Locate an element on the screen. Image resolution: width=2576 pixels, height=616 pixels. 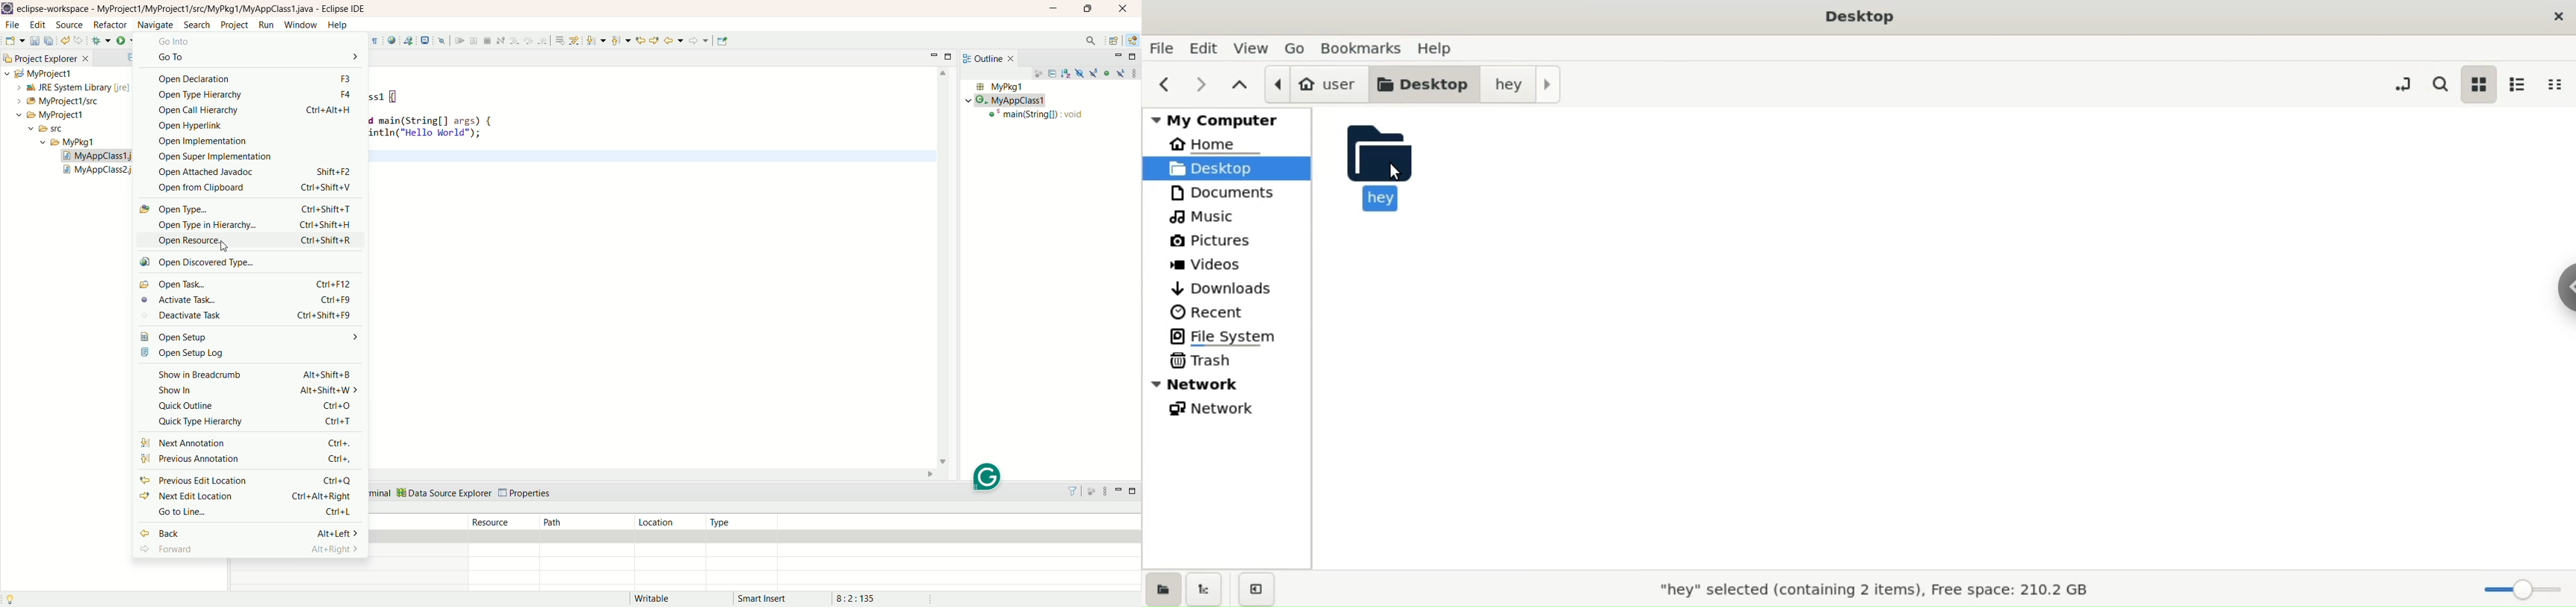
step return is located at coordinates (544, 42).